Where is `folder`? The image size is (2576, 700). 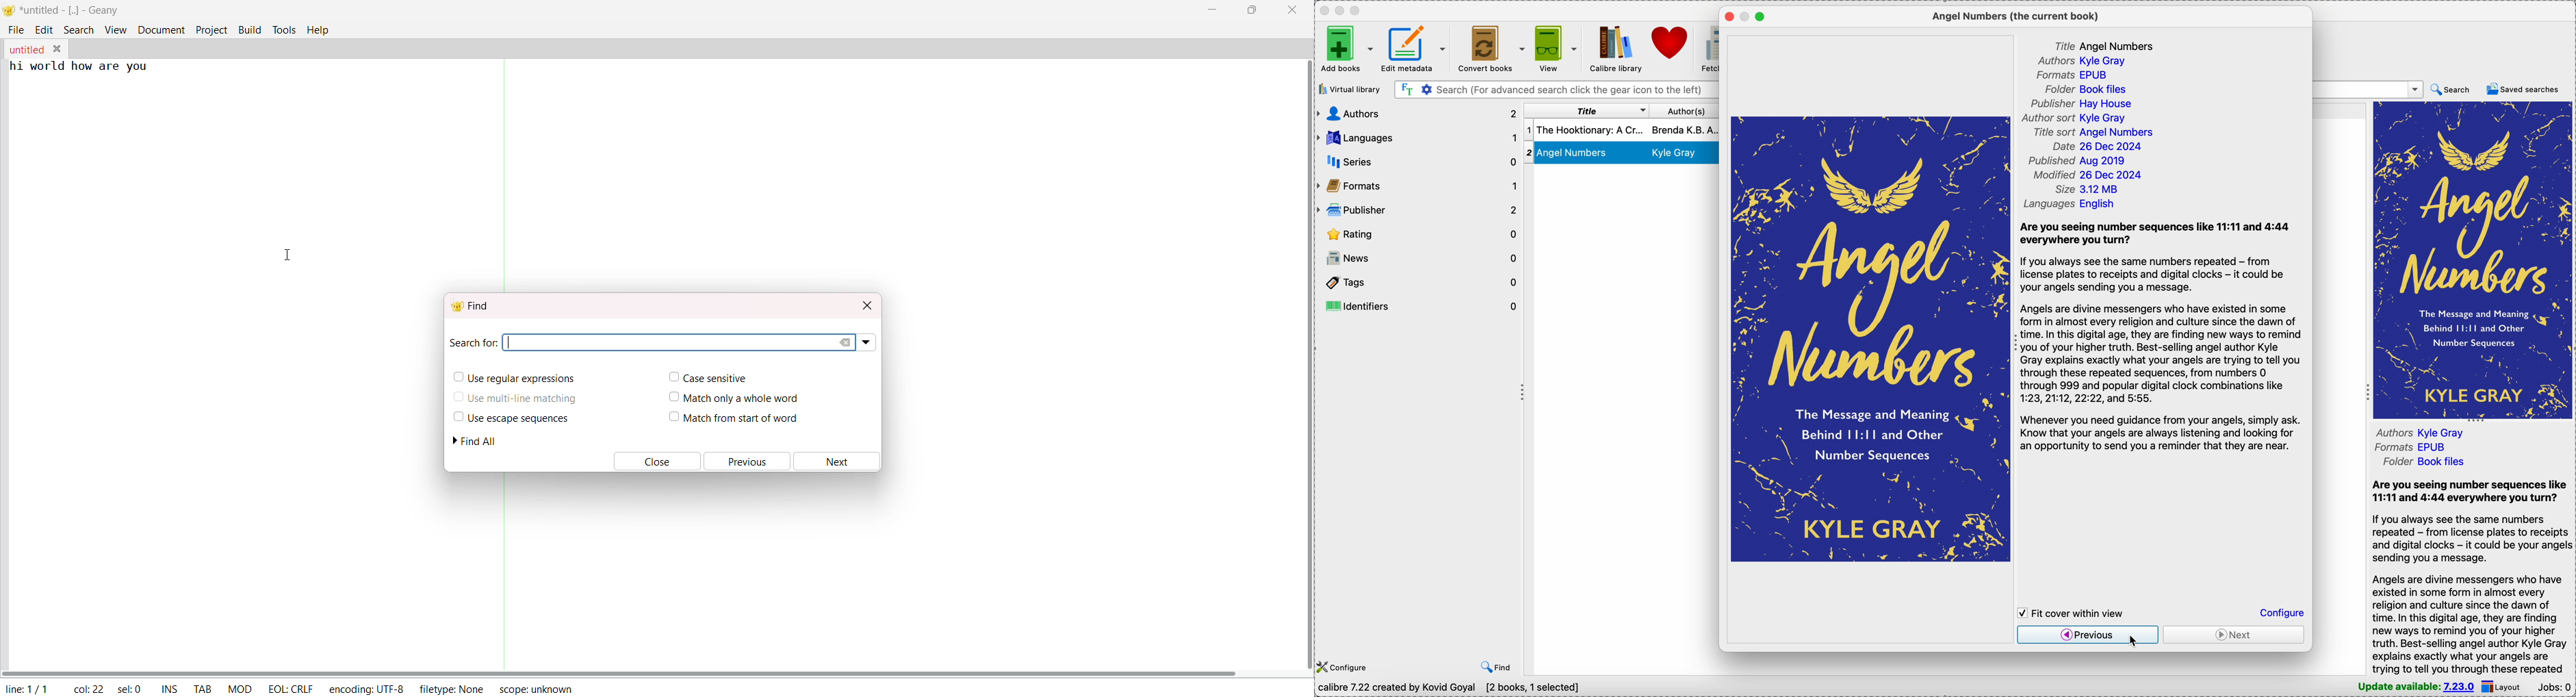
folder is located at coordinates (2081, 88).